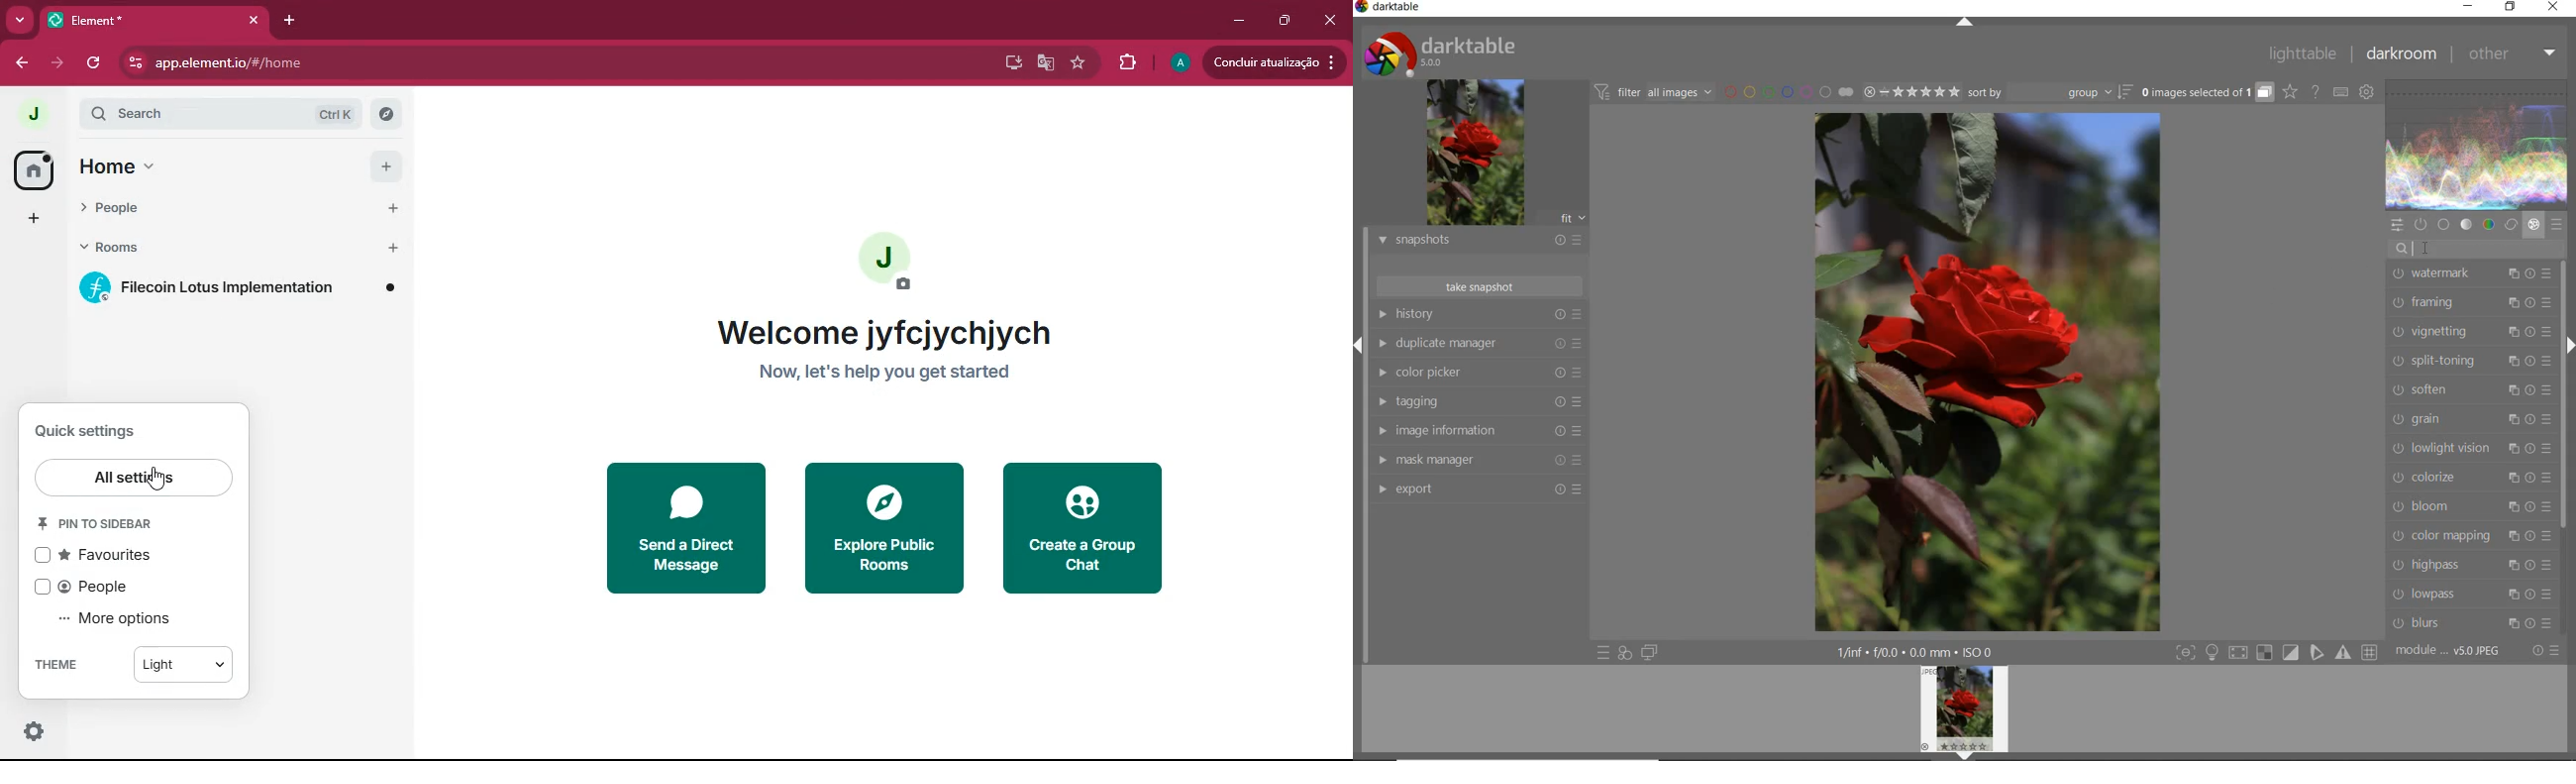 This screenshot has height=784, width=2576. What do you see at coordinates (1475, 153) in the screenshot?
I see `image preview` at bounding box center [1475, 153].